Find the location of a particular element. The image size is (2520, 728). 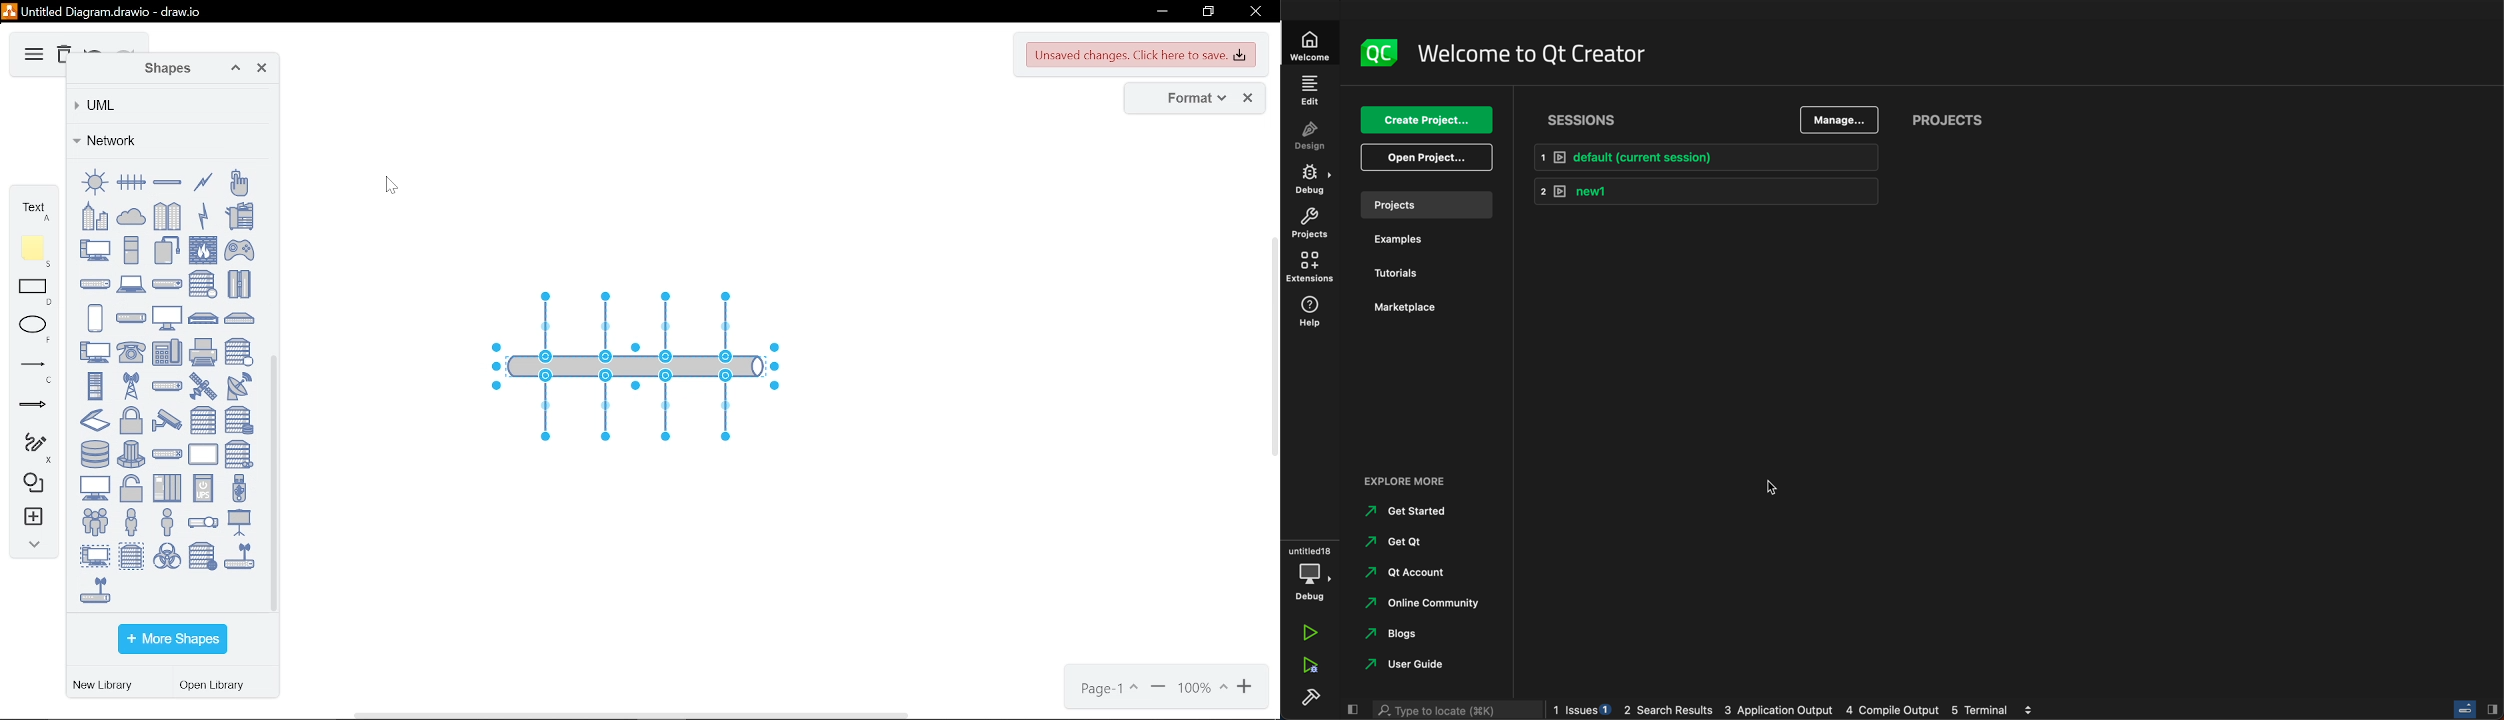

explore is located at coordinates (1411, 482).